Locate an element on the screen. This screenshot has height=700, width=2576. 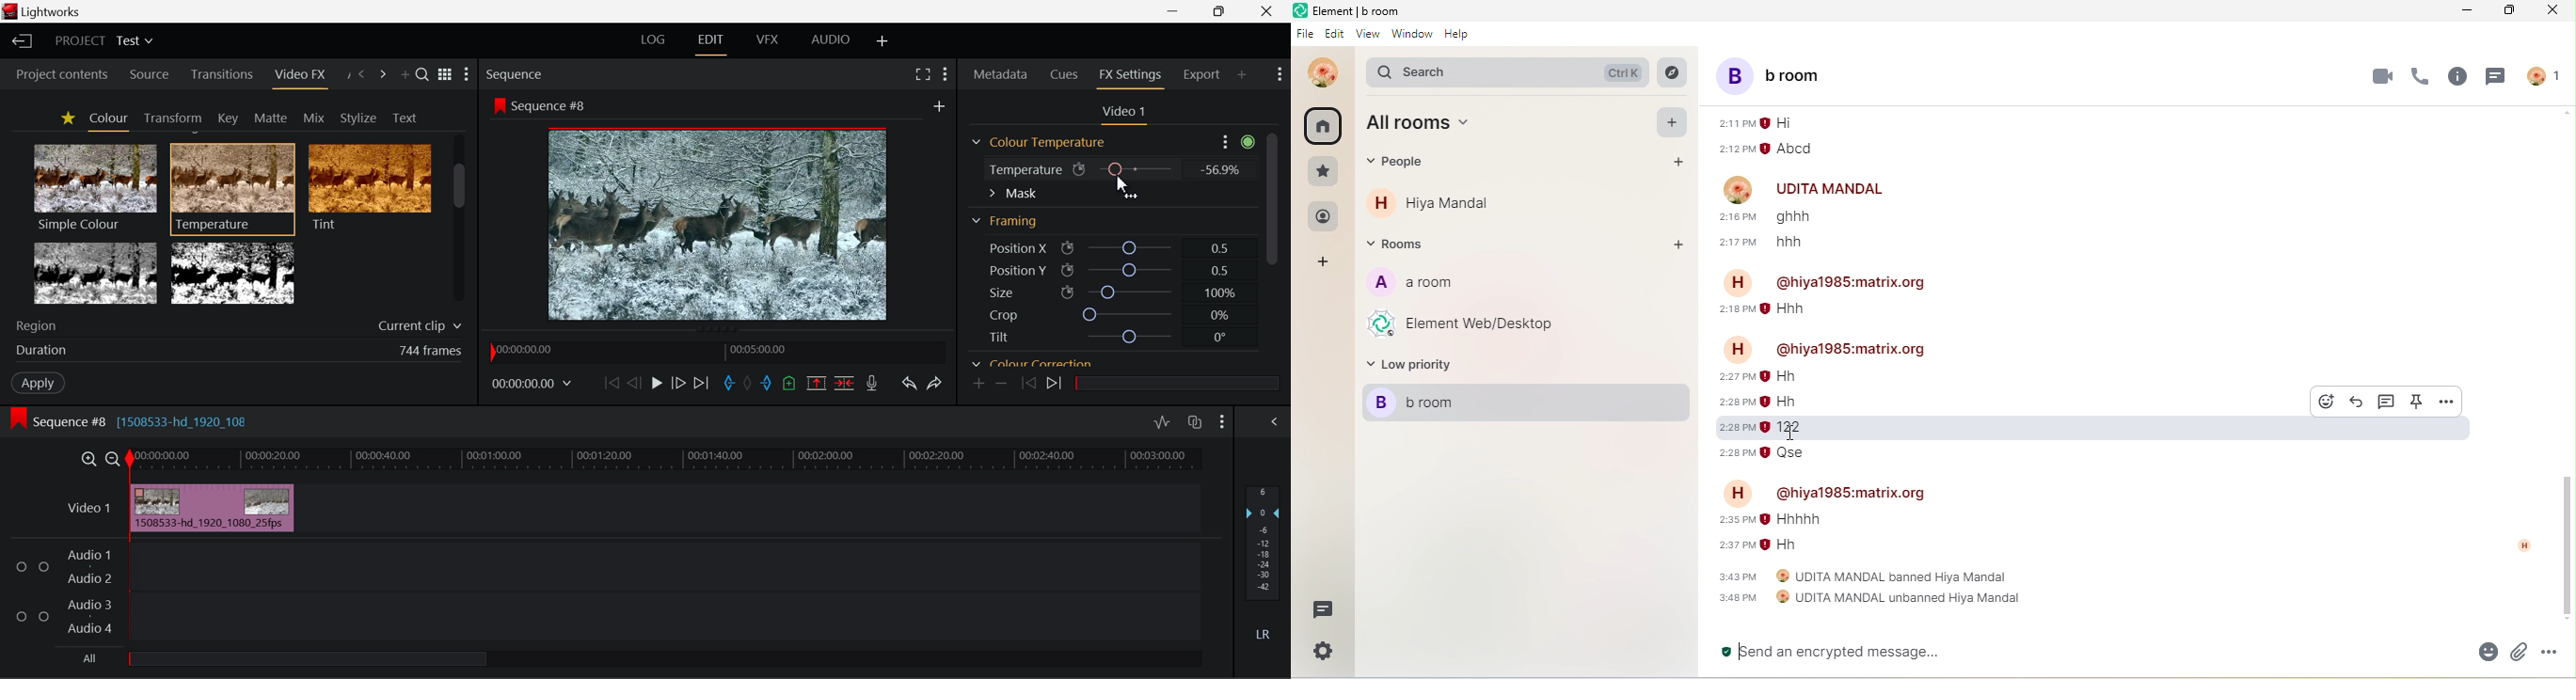
2:28 pm 122 is located at coordinates (1744, 427).